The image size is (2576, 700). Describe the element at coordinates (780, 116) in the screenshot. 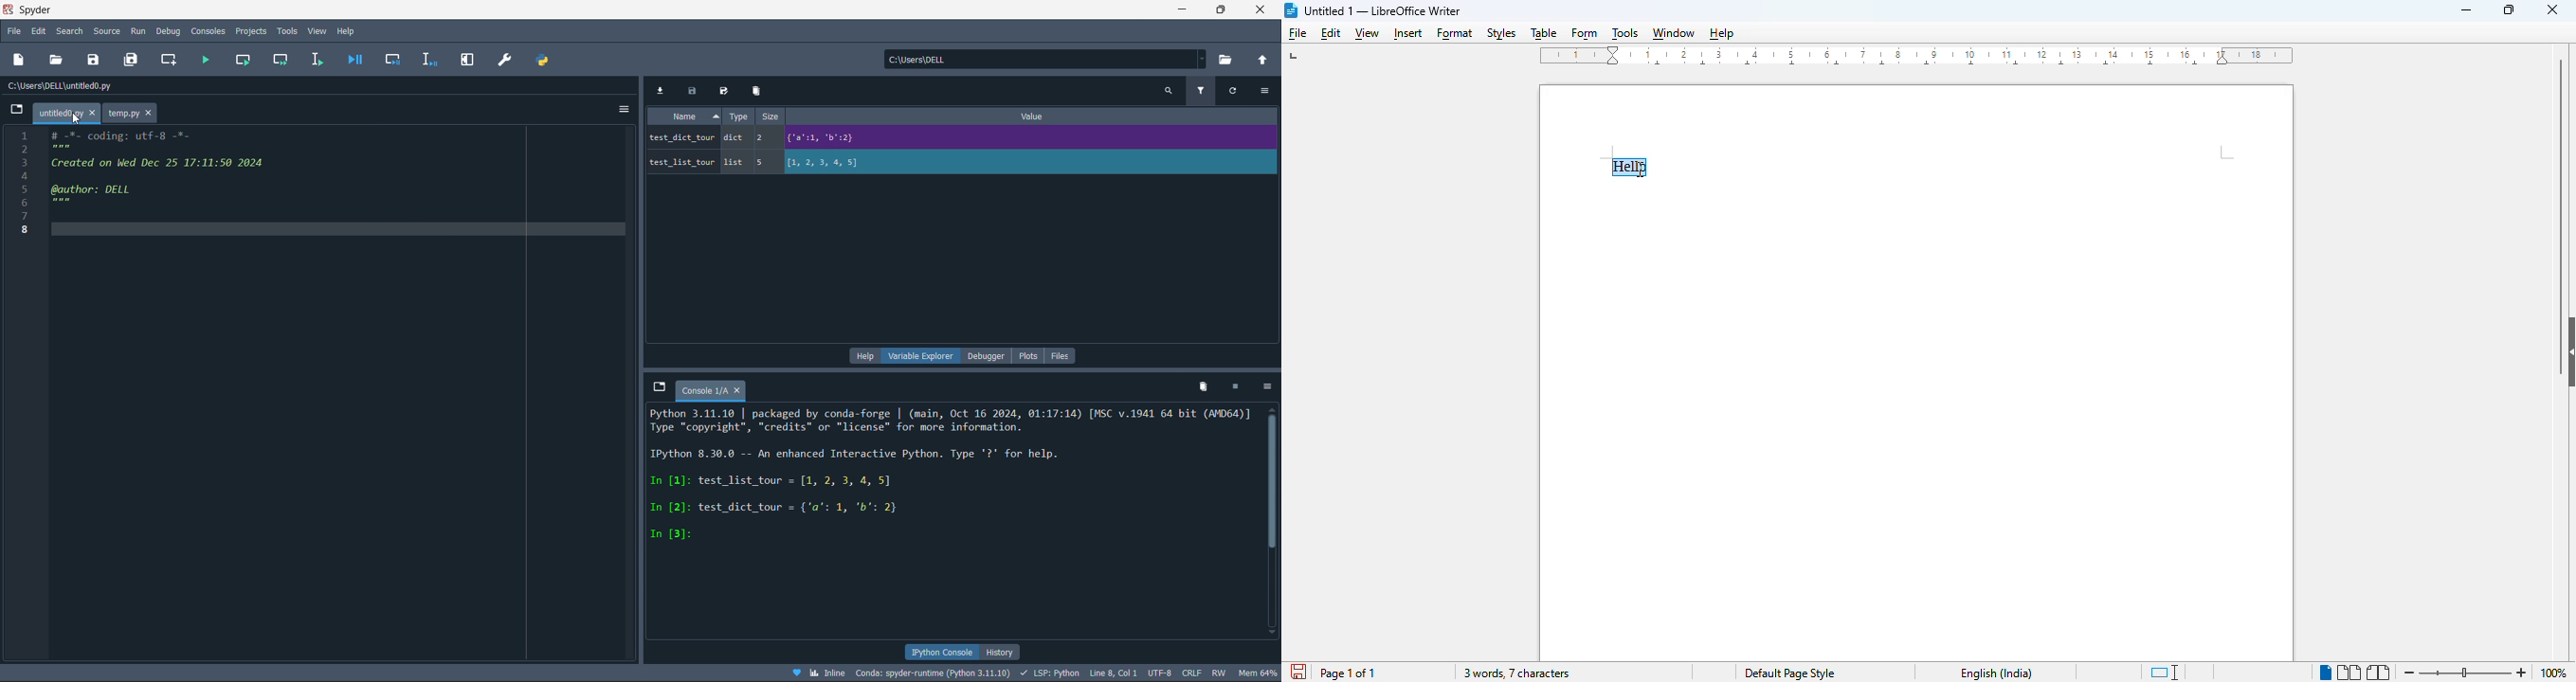

I see `size` at that location.